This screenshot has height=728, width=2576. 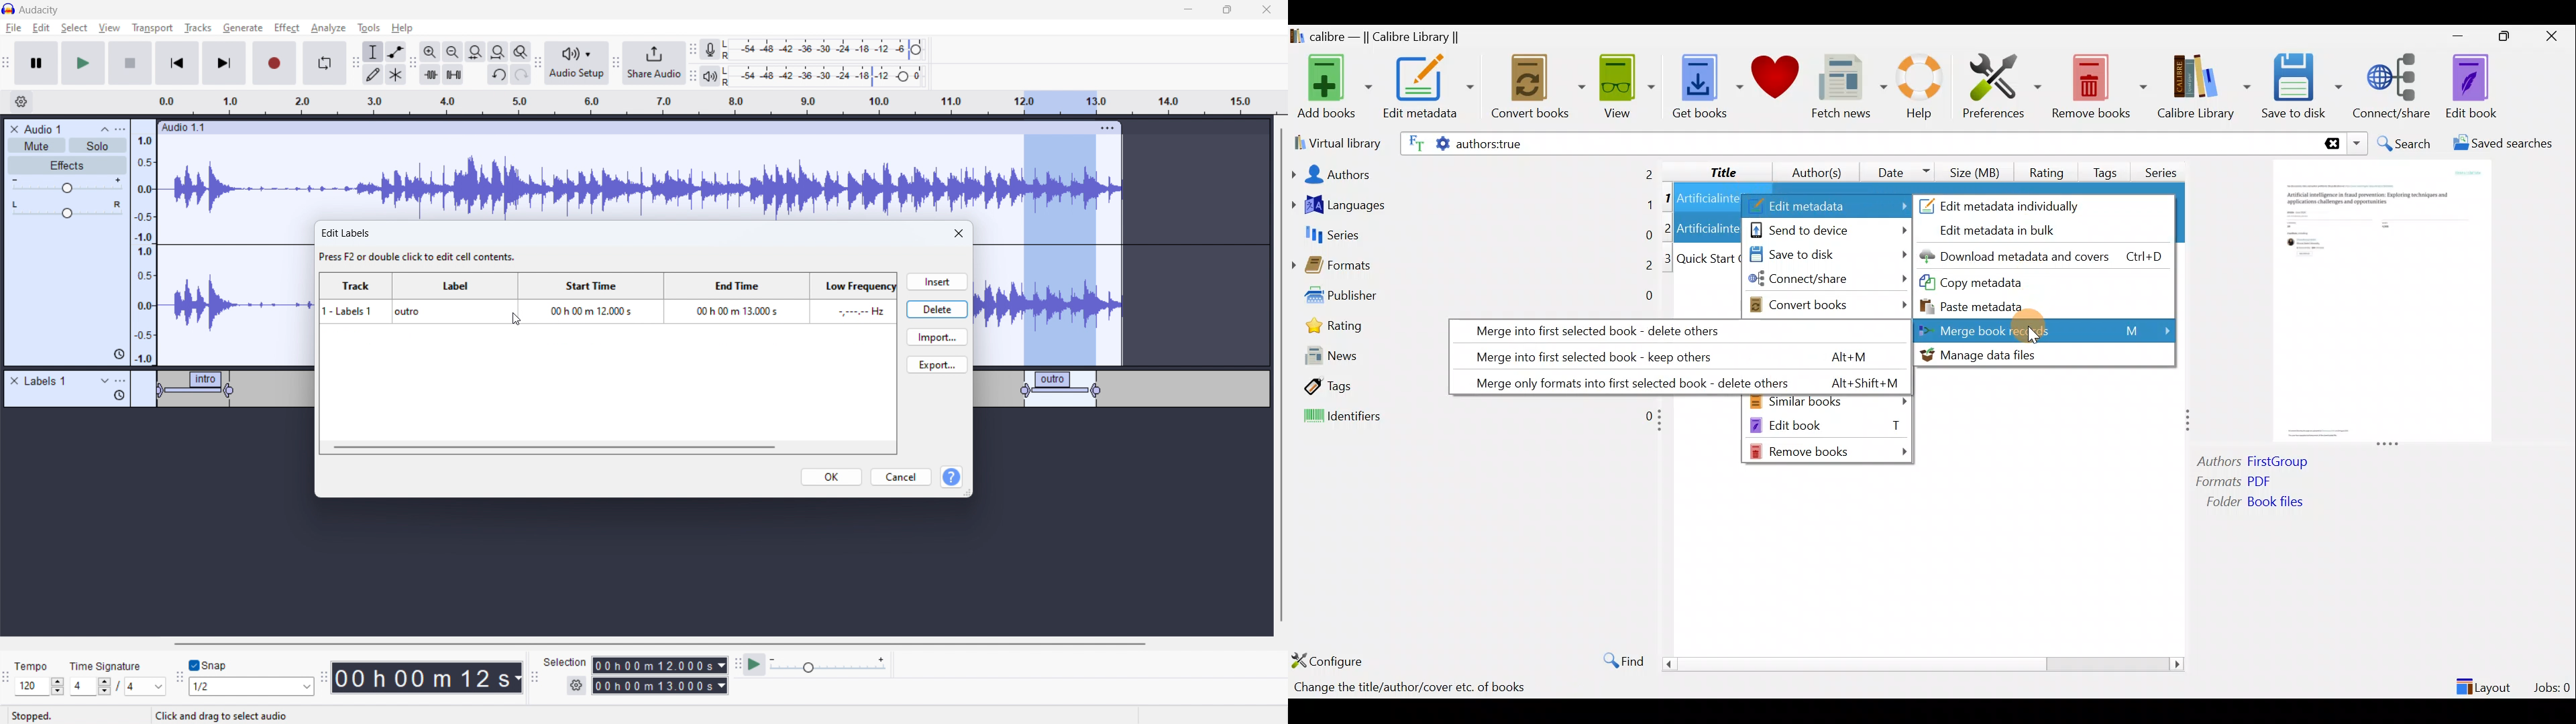 I want to click on track options, so click(x=1109, y=127).